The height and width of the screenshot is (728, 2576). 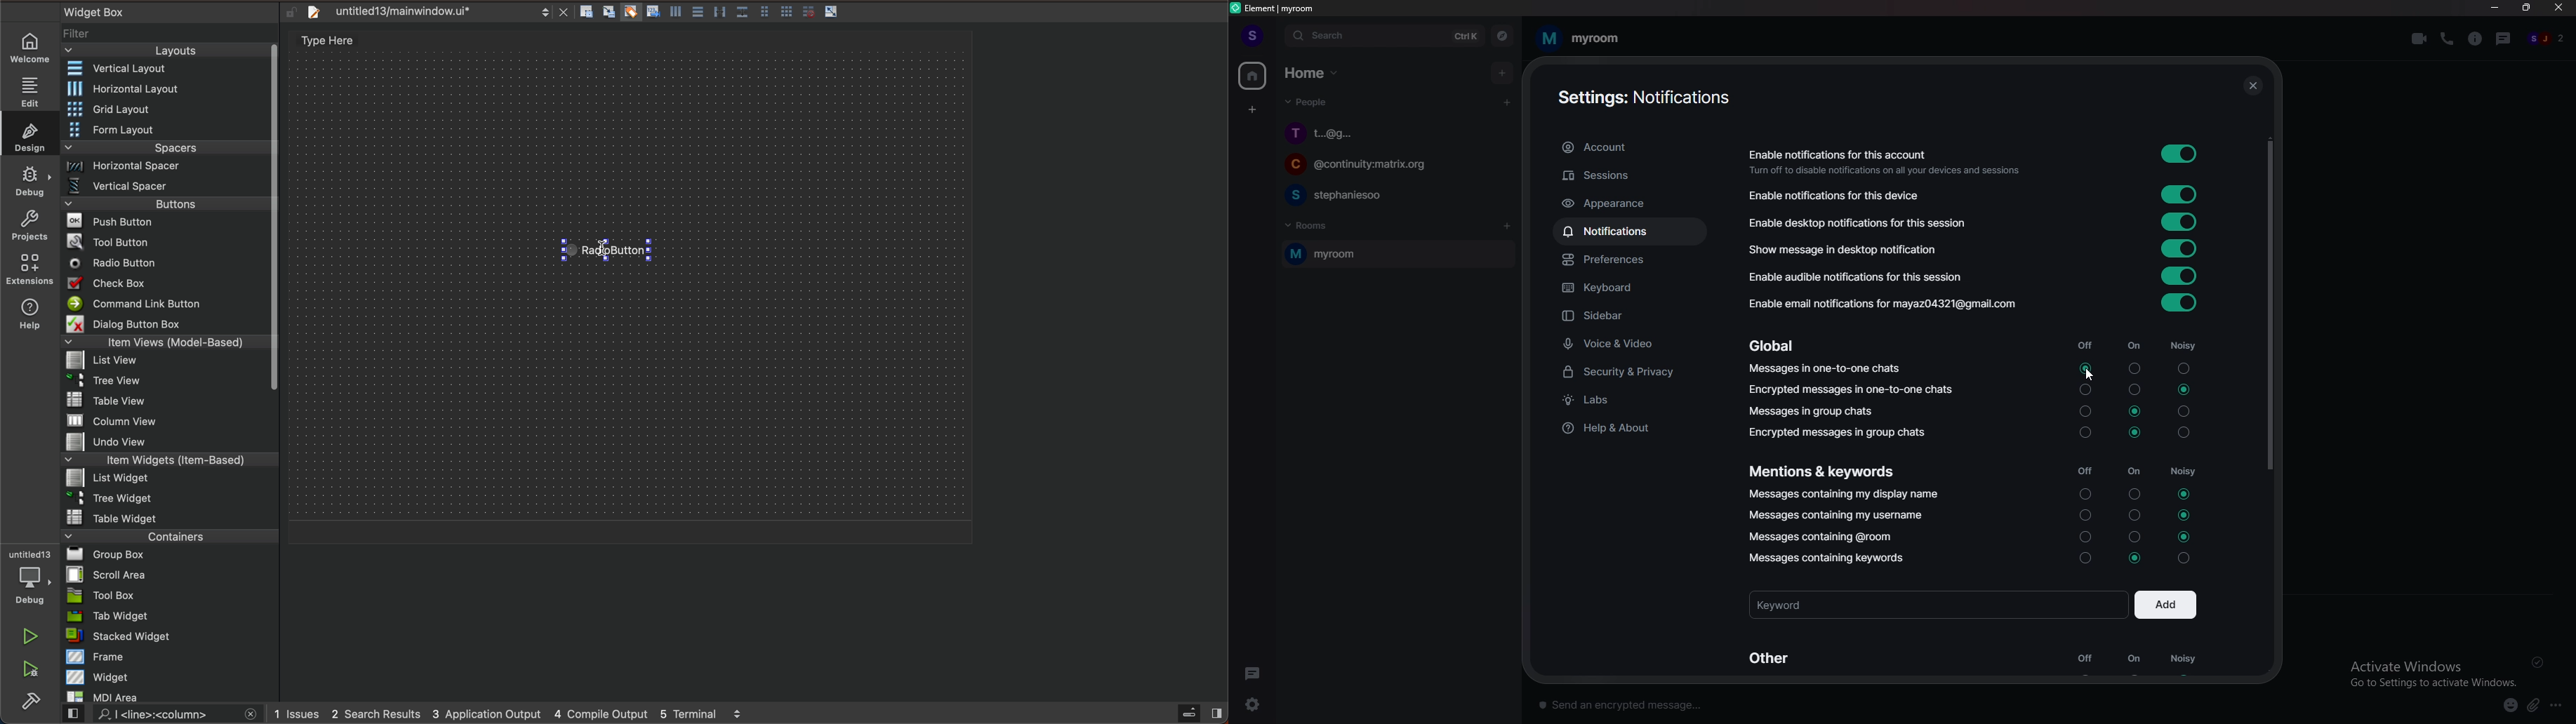 I want to click on keyboard, so click(x=1636, y=287).